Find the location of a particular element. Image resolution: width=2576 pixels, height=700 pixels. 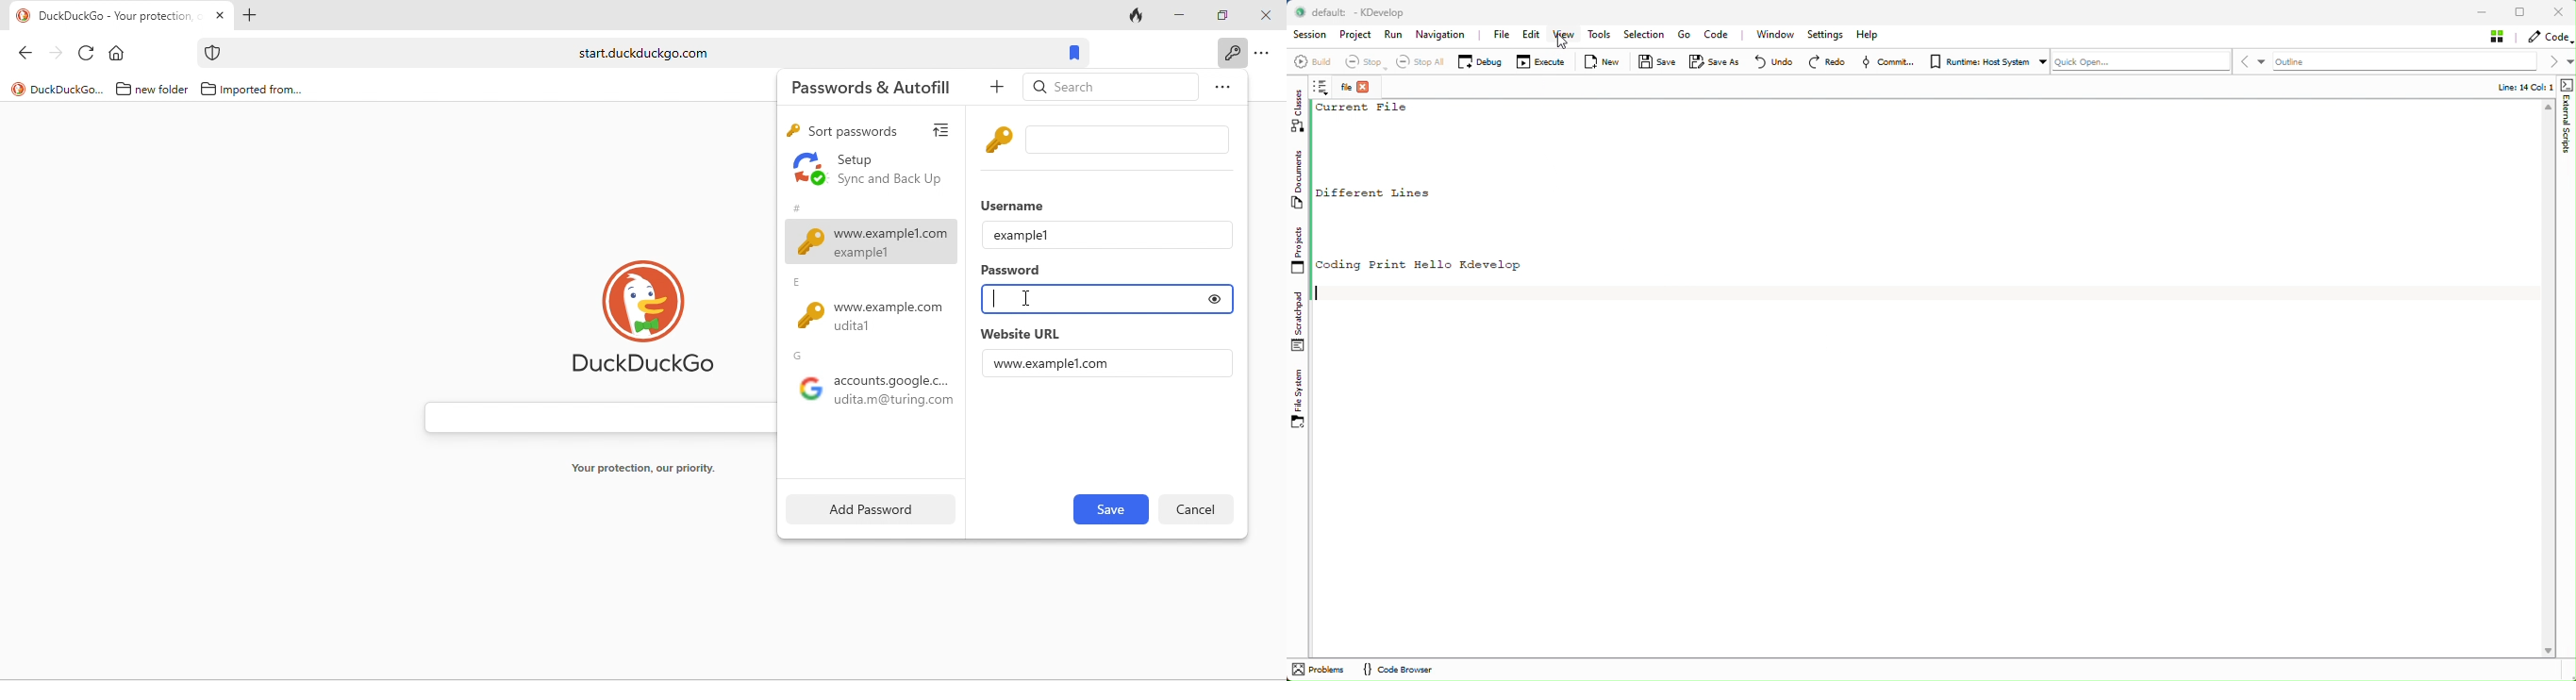

Stop is located at coordinates (1362, 62).